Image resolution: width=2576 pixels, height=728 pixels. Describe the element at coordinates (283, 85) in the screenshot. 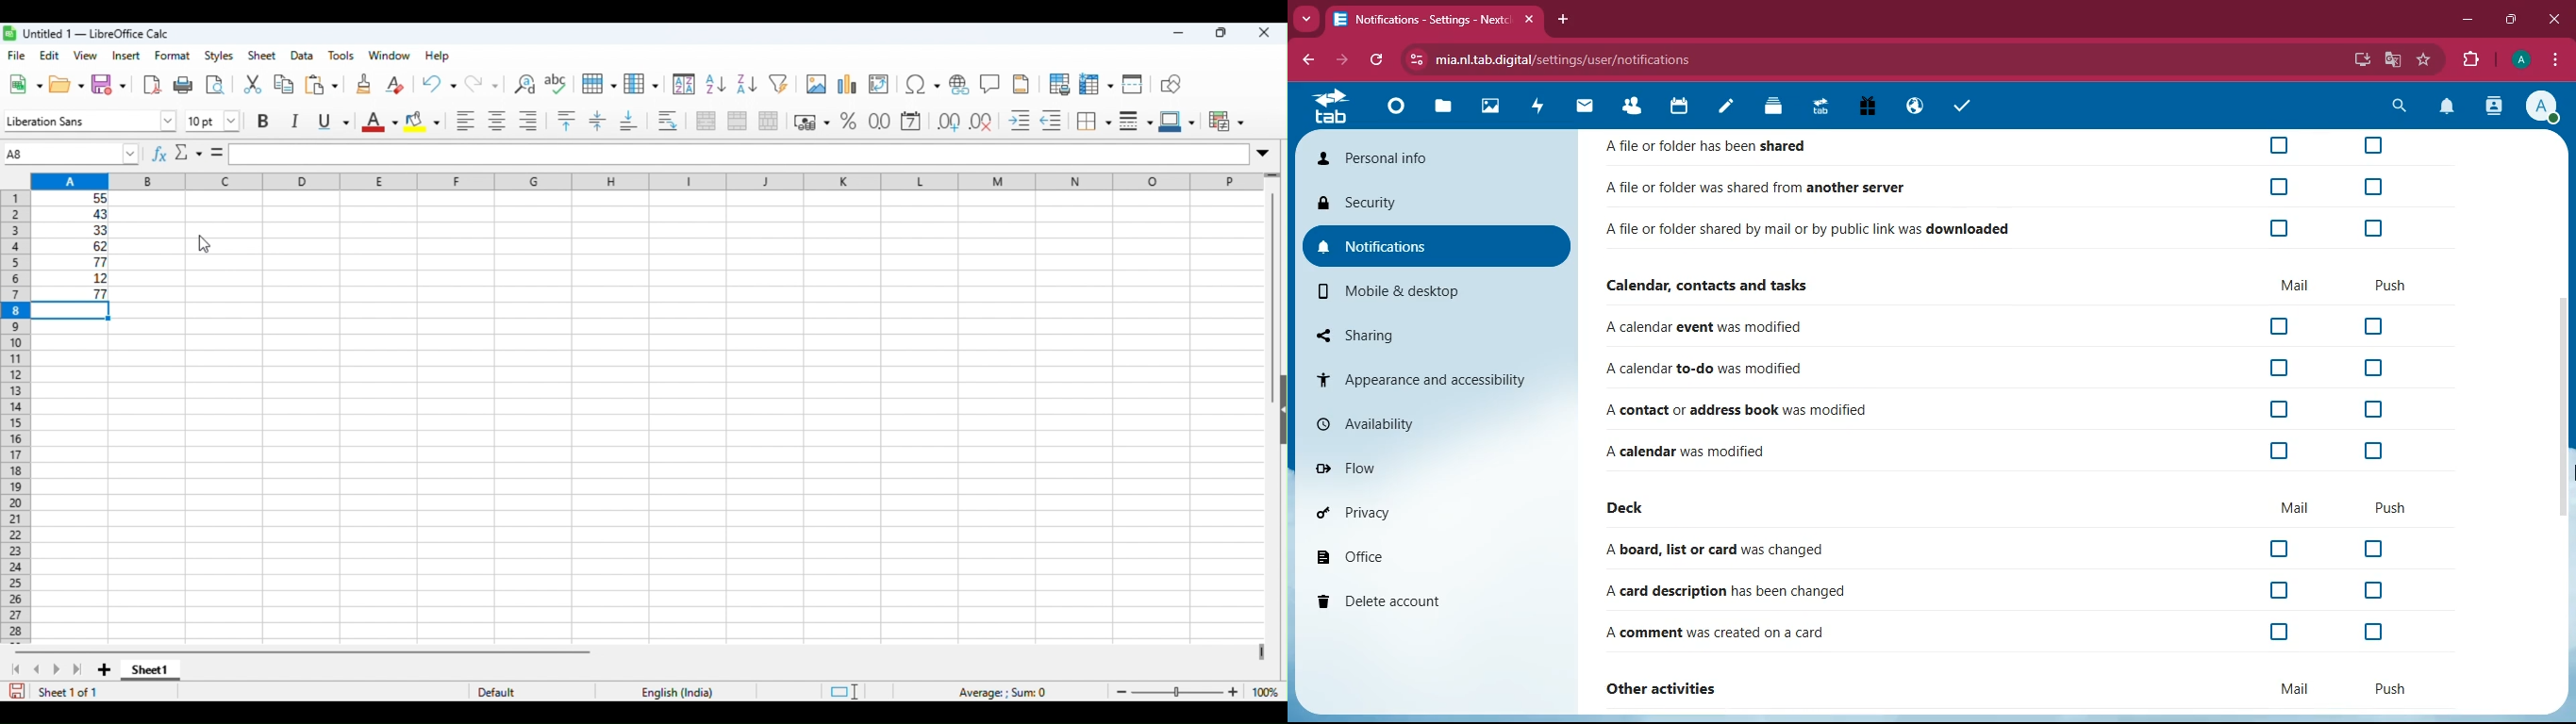

I see `copy` at that location.